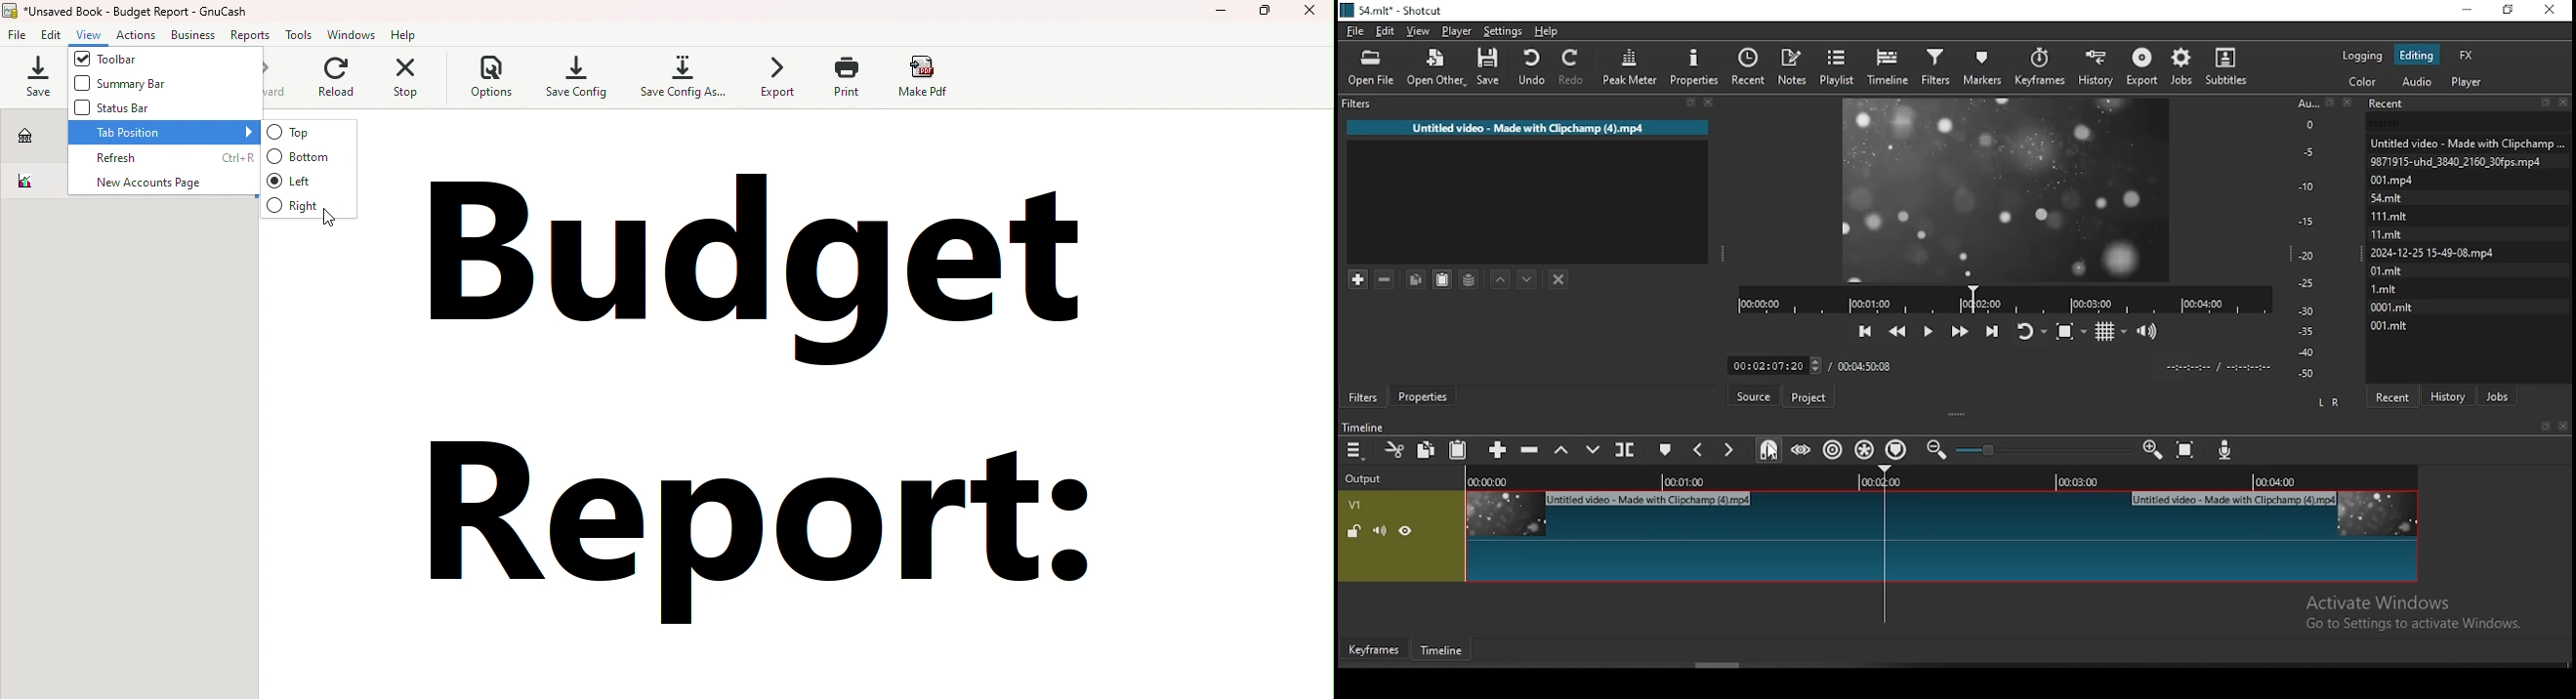 This screenshot has height=700, width=2576. I want to click on remove selected filters, so click(1384, 276).